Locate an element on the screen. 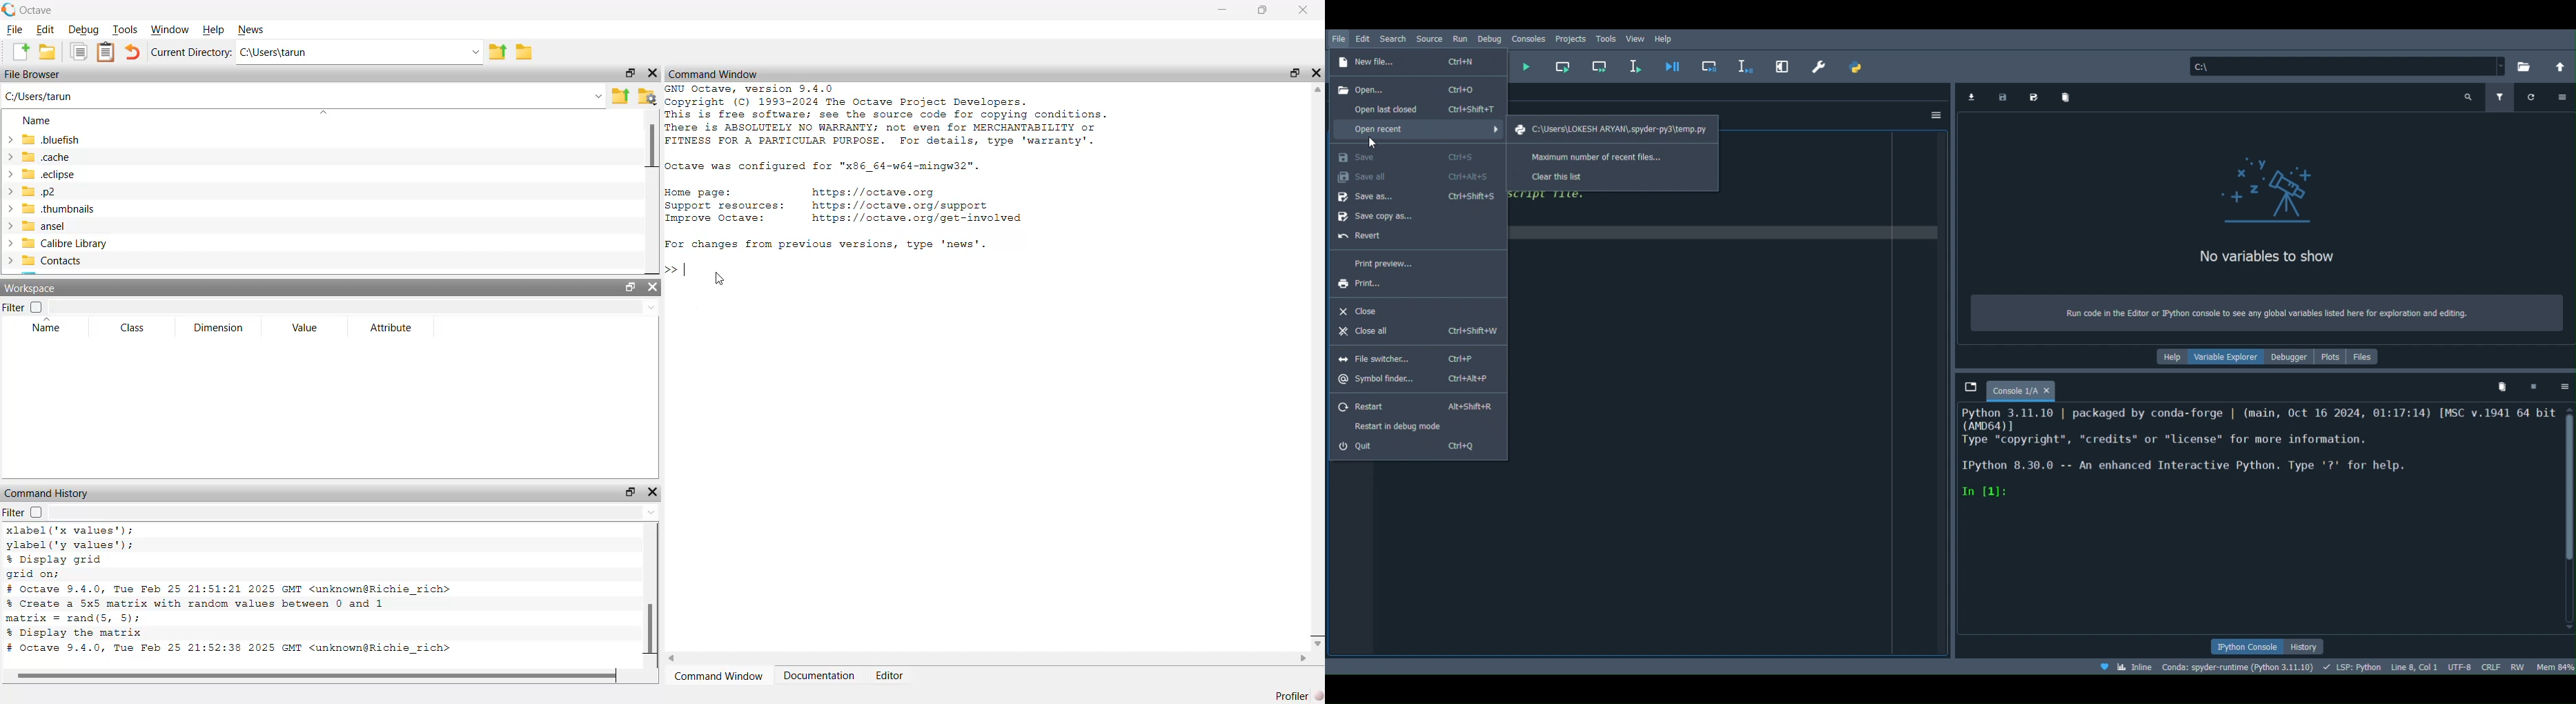 The width and height of the screenshot is (2576, 728). thumbnails is located at coordinates (61, 210).